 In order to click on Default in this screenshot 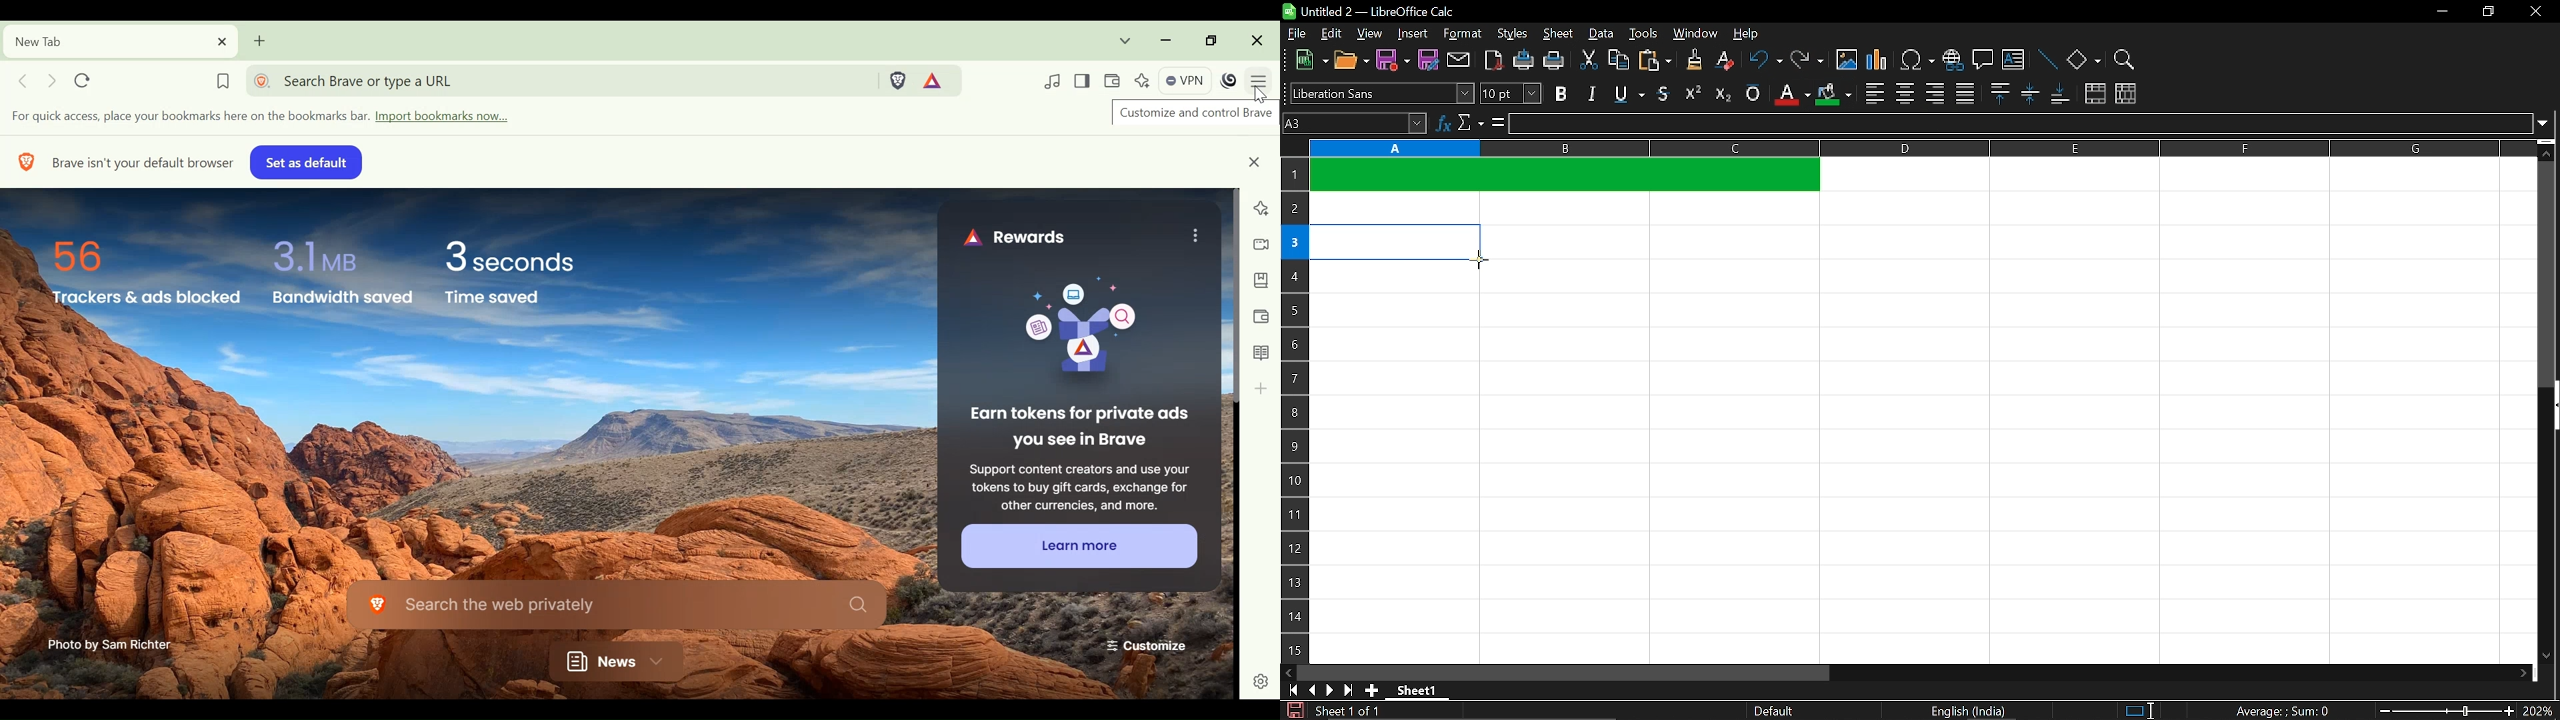, I will do `click(1777, 711)`.